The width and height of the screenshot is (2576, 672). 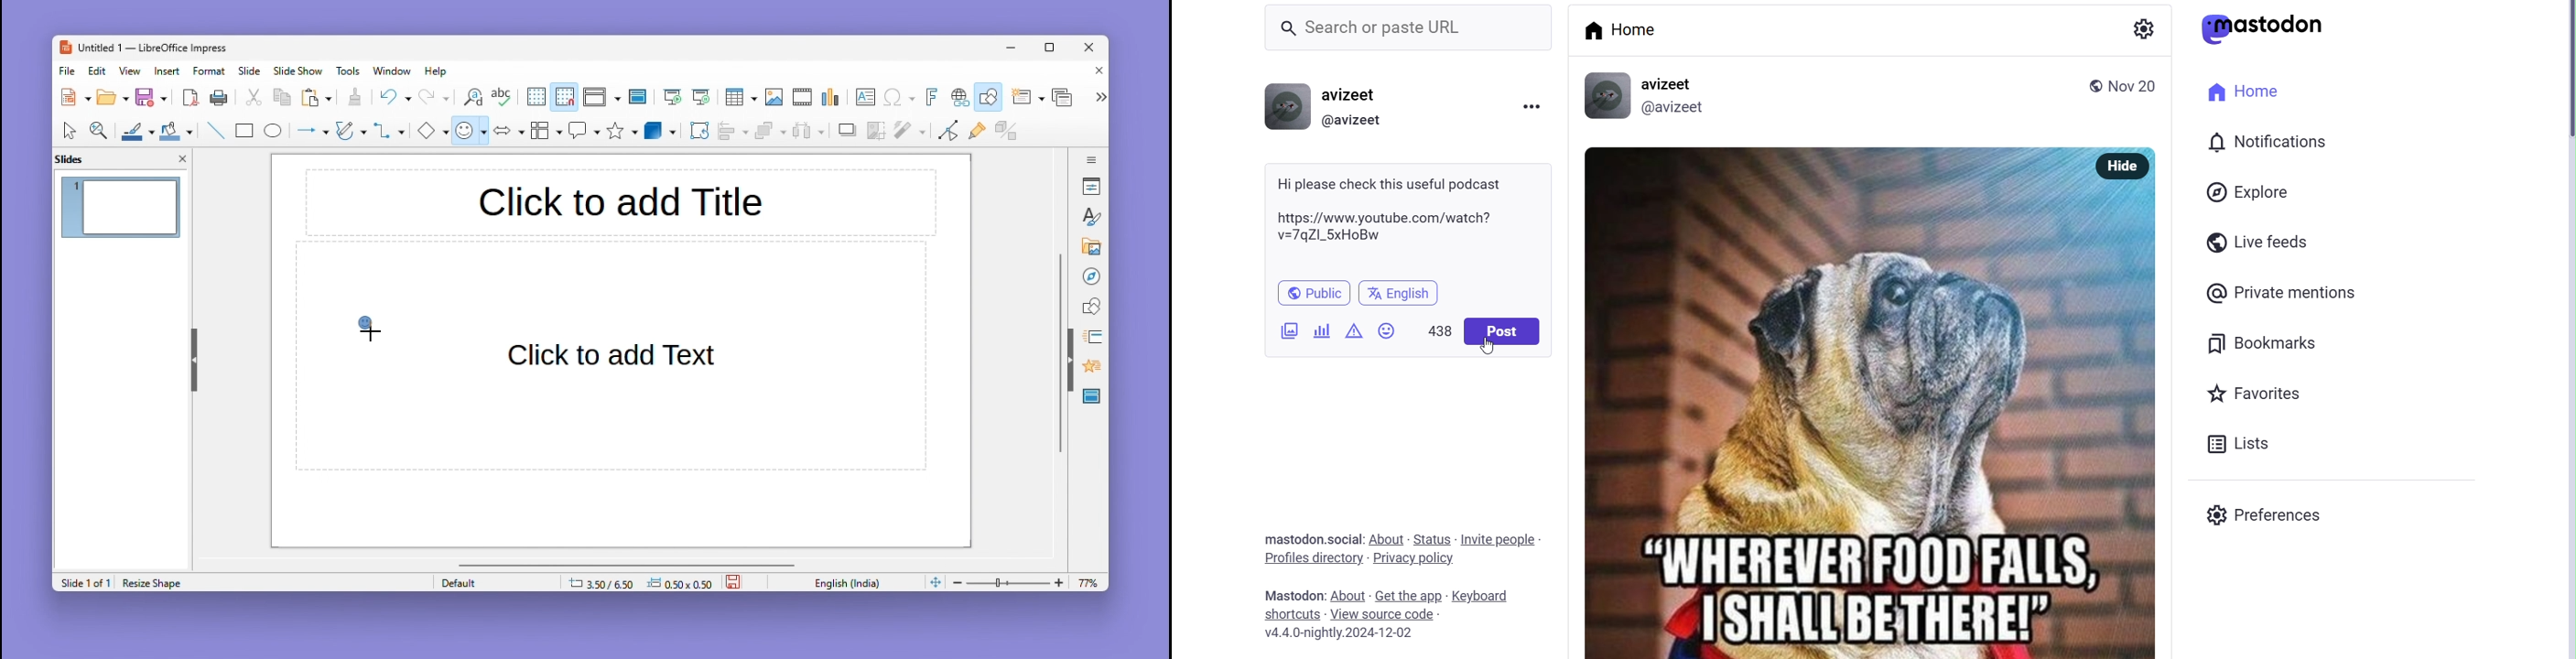 I want to click on cursor, so click(x=1455, y=387).